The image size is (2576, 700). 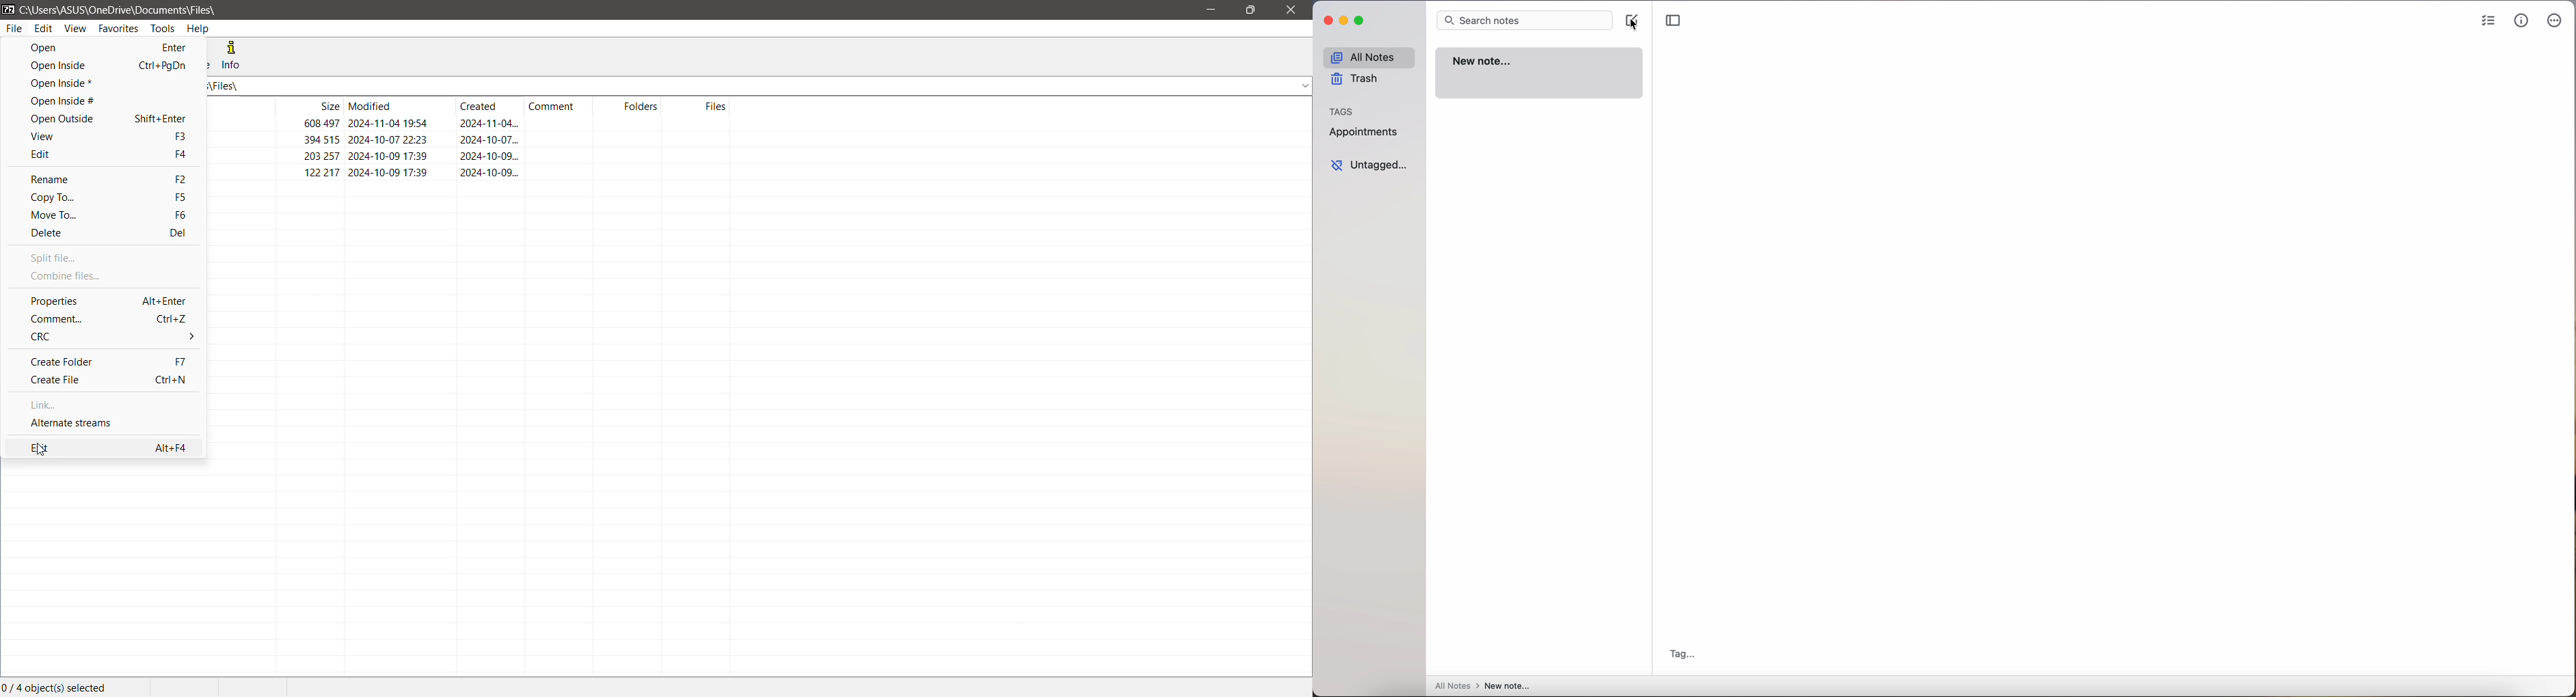 I want to click on cursor, so click(x=1633, y=26).